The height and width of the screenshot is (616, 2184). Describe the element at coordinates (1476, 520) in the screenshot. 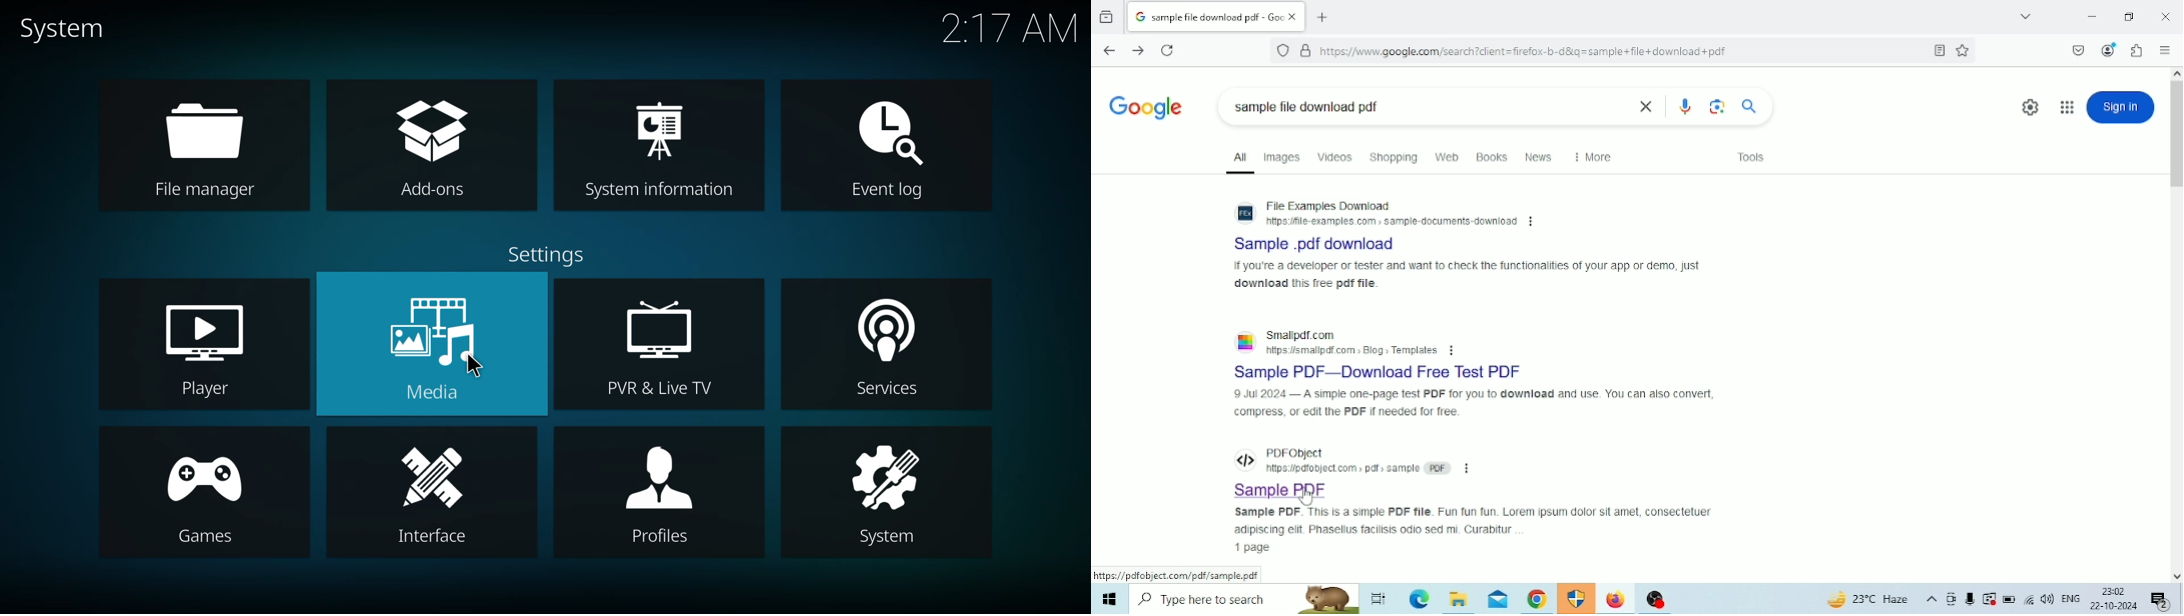

I see `Overview of the website search` at that location.